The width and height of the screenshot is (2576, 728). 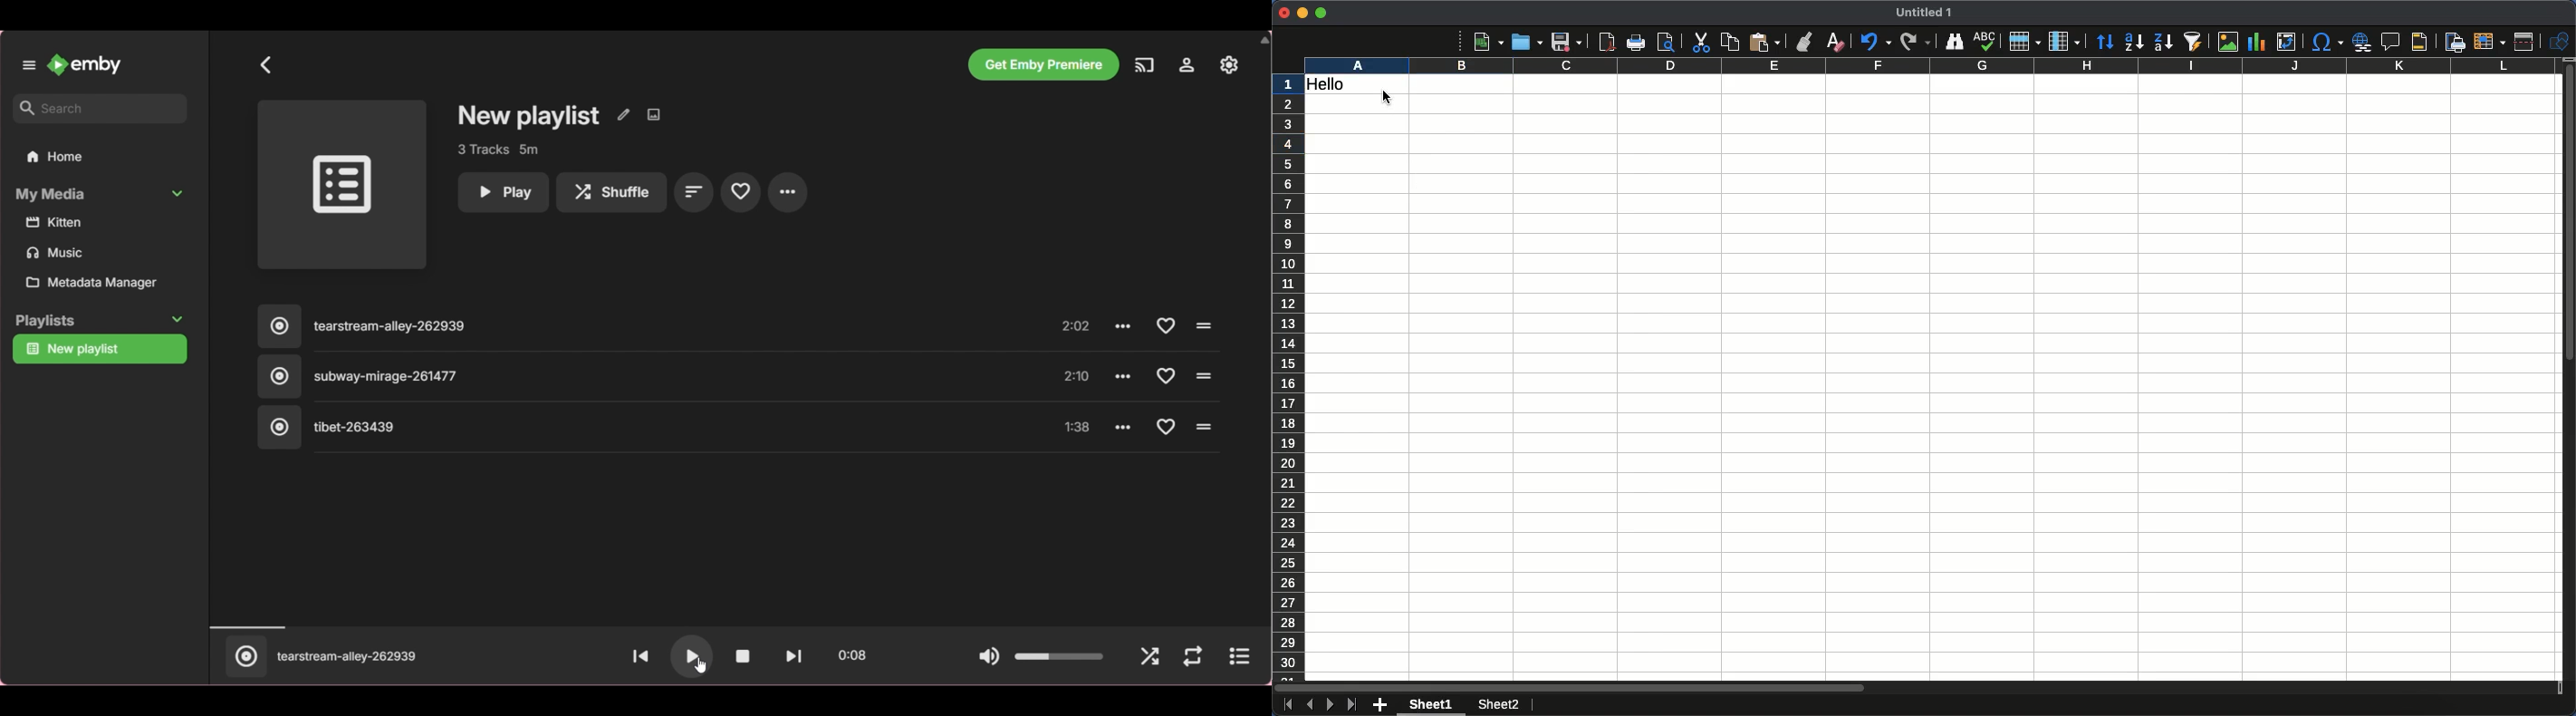 I want to click on Spelling, so click(x=1985, y=42).